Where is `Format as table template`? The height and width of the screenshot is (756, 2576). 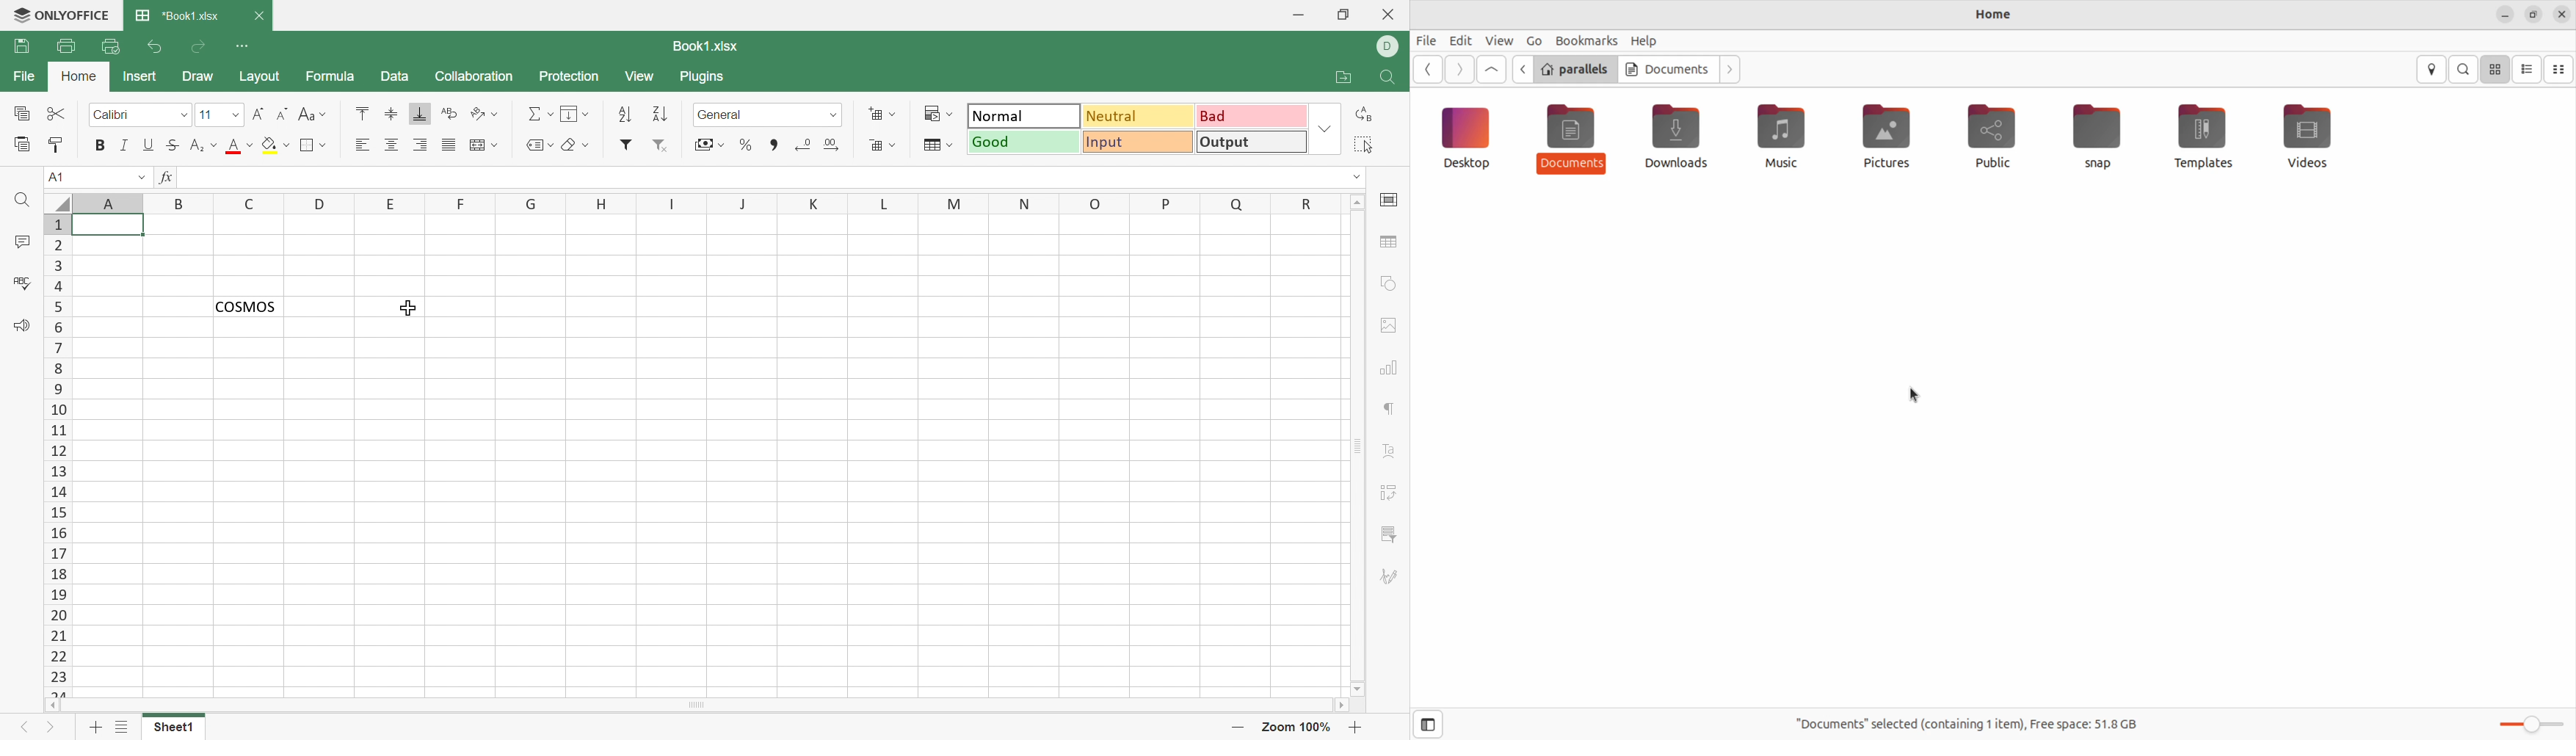 Format as table template is located at coordinates (939, 146).